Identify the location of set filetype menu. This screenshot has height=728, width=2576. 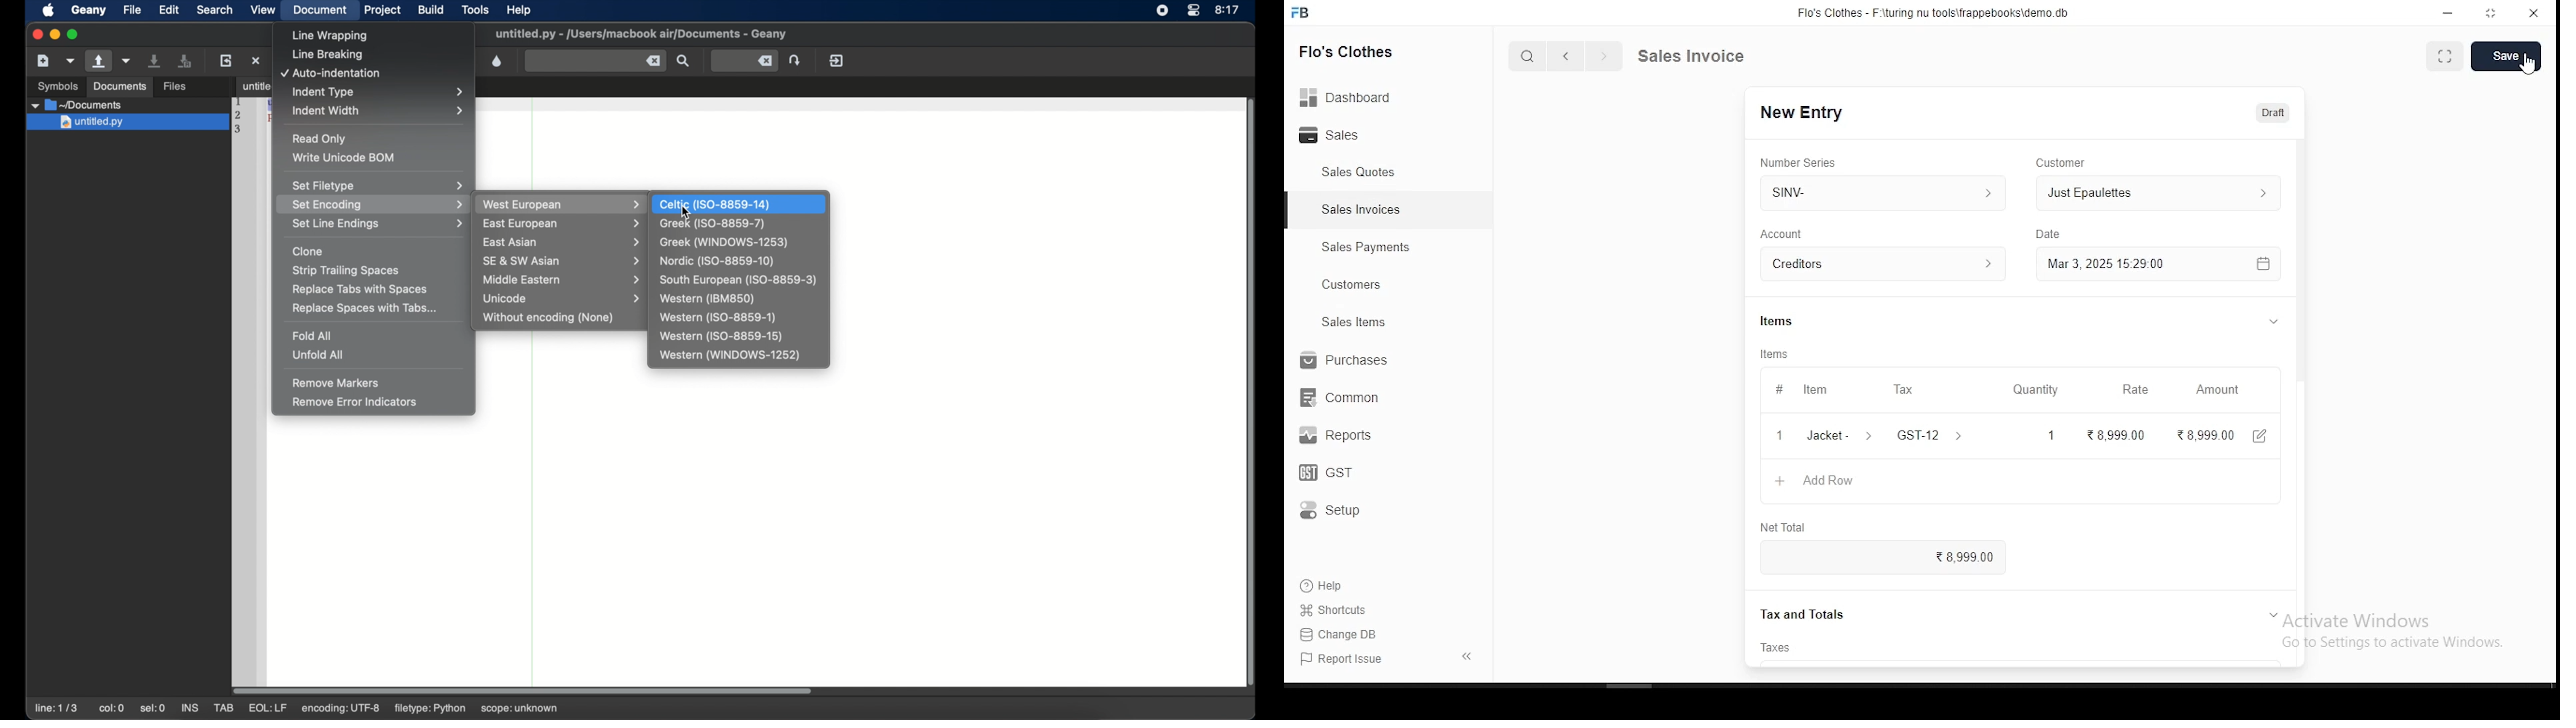
(377, 185).